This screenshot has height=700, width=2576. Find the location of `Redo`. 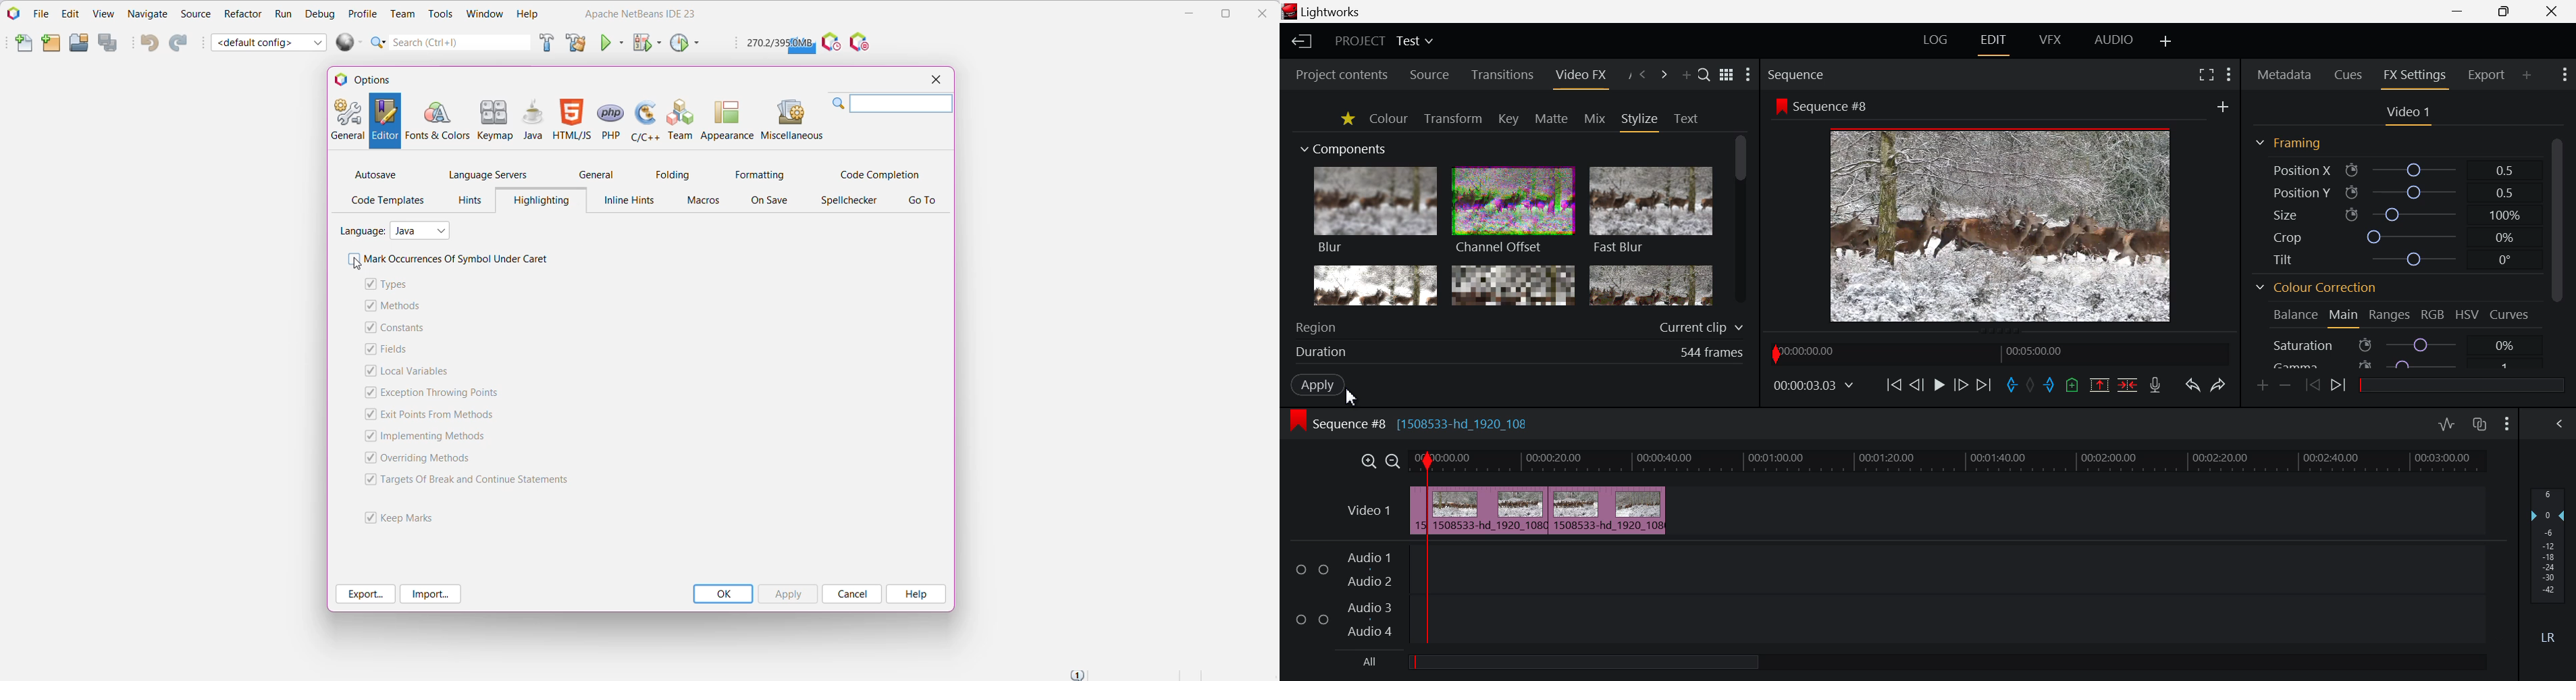

Redo is located at coordinates (2217, 386).